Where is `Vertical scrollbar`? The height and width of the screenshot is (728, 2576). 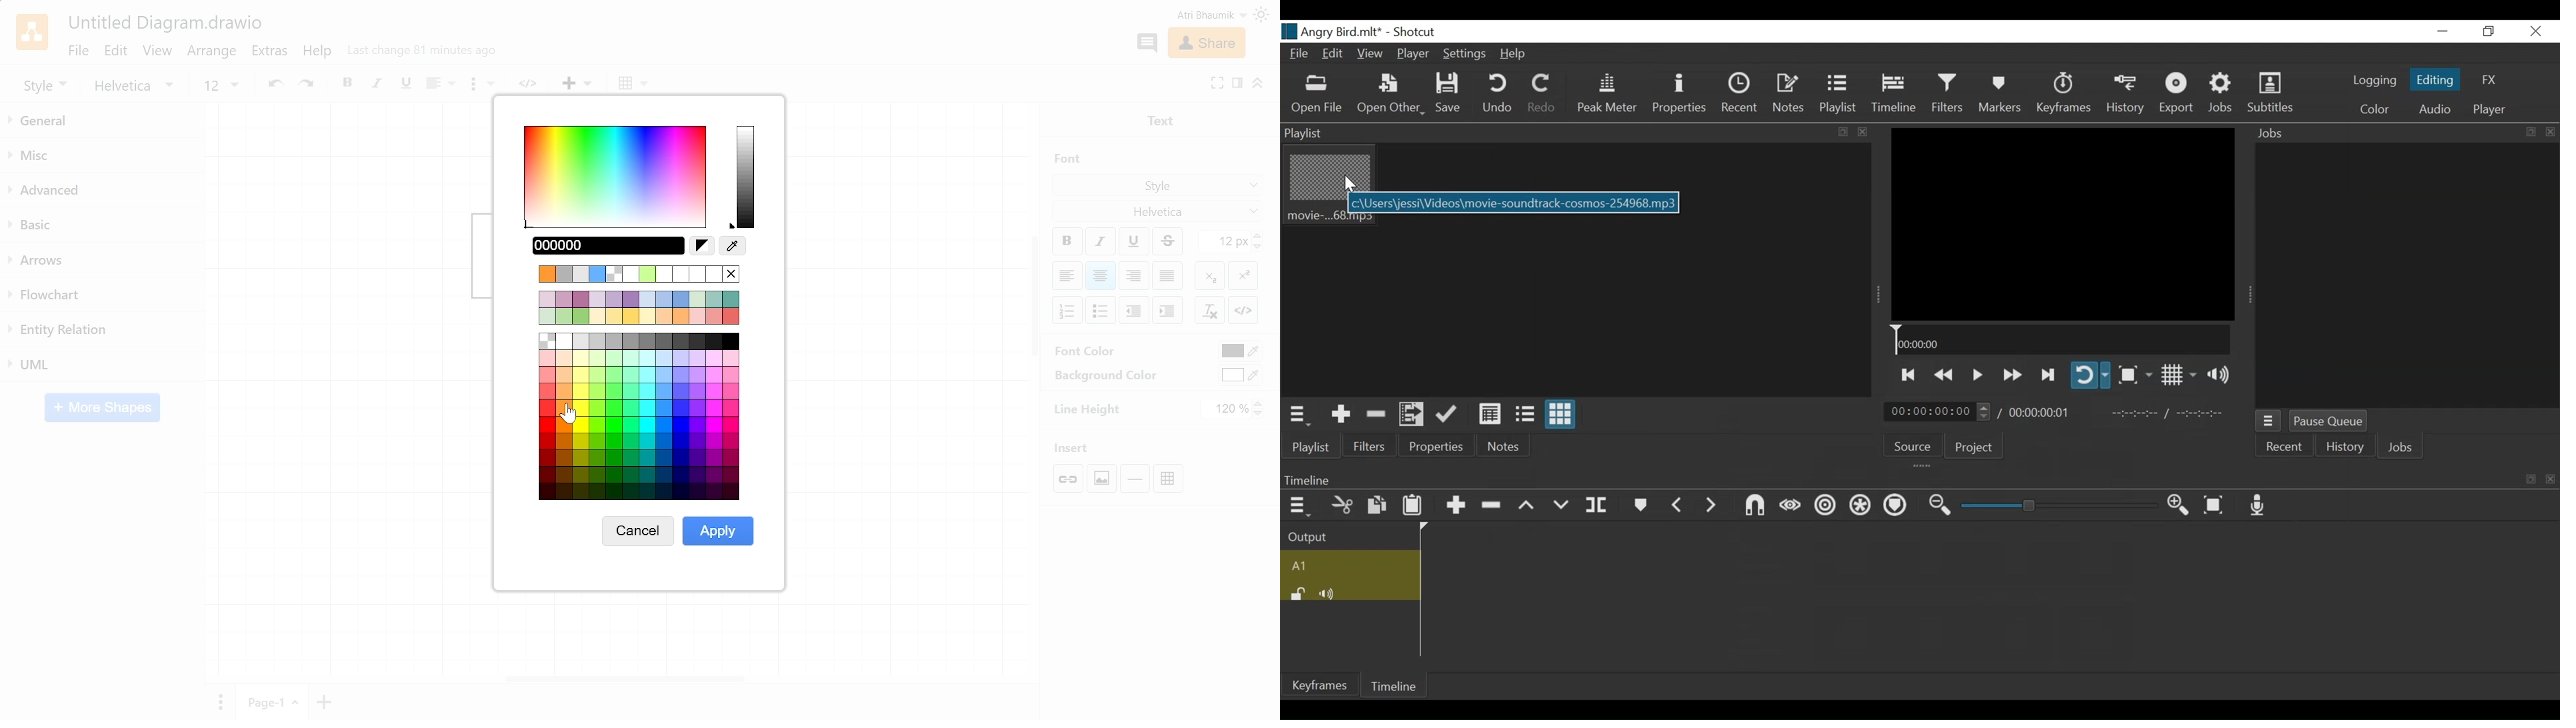
Vertical scrollbar is located at coordinates (1035, 299).